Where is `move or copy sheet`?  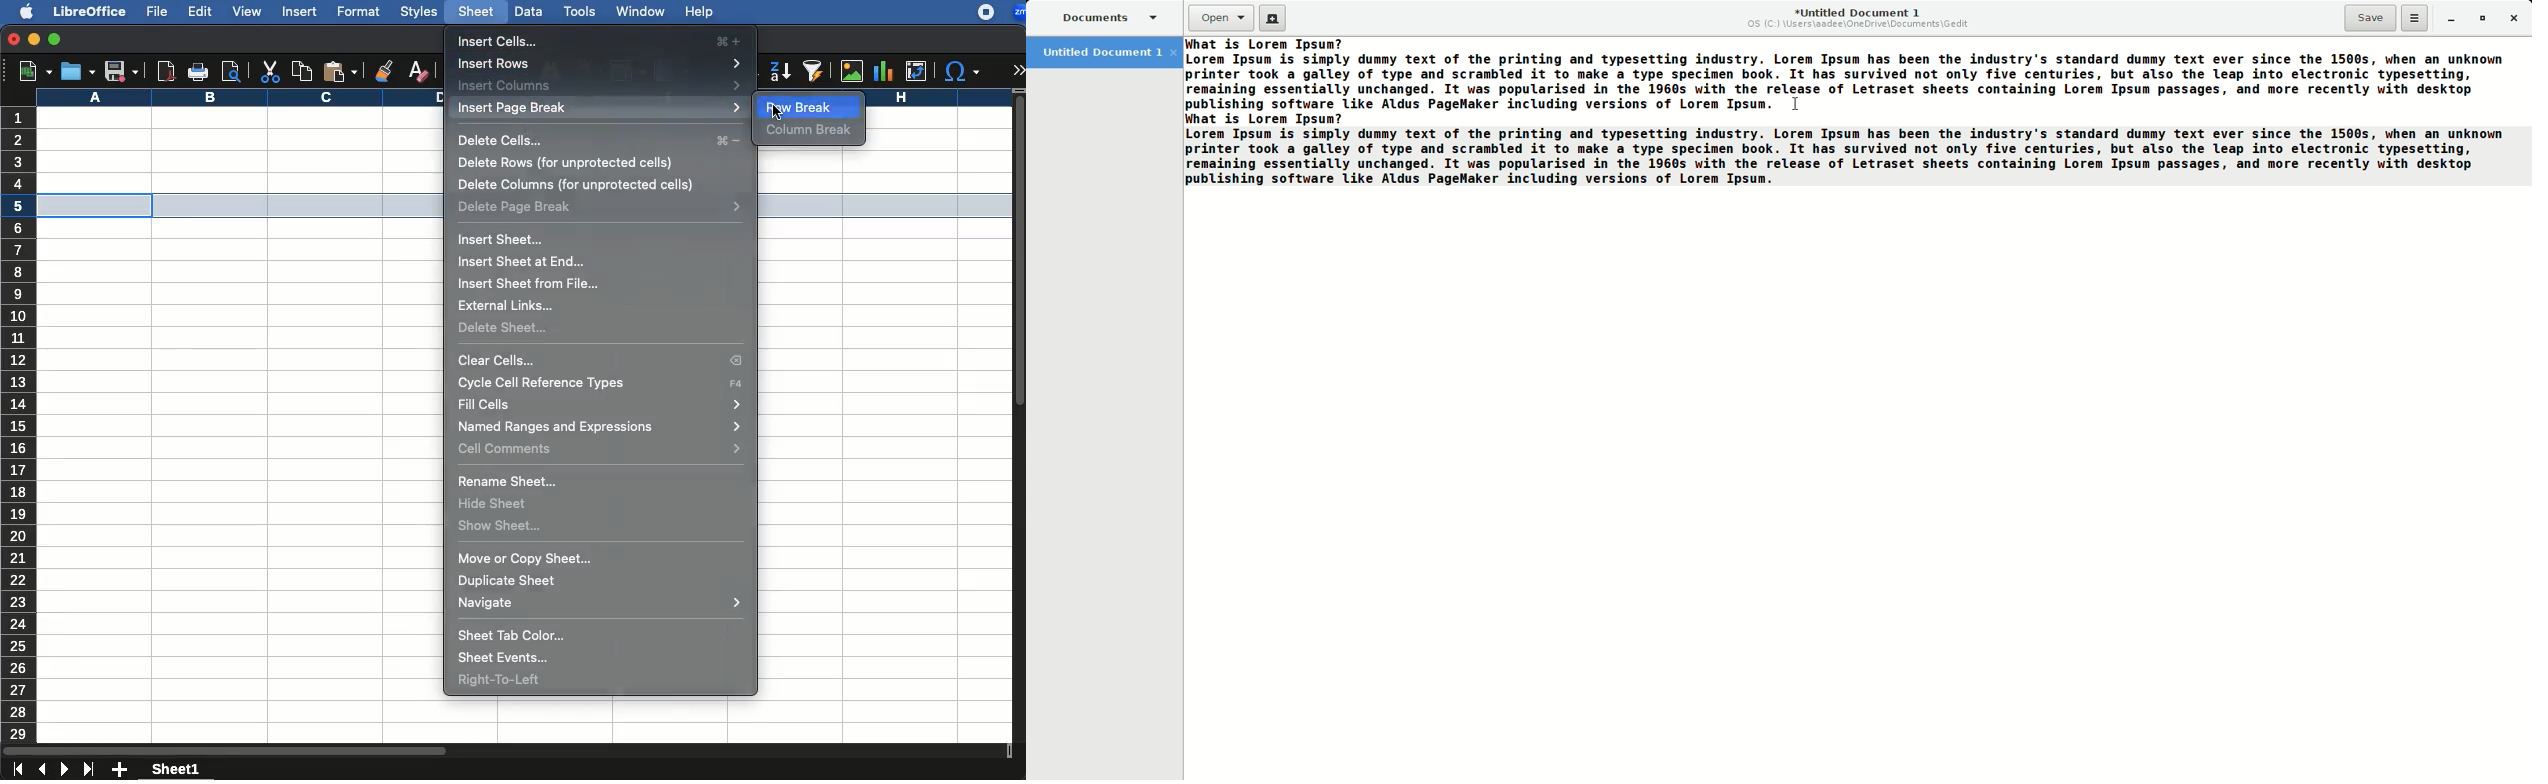
move or copy sheet is located at coordinates (523, 559).